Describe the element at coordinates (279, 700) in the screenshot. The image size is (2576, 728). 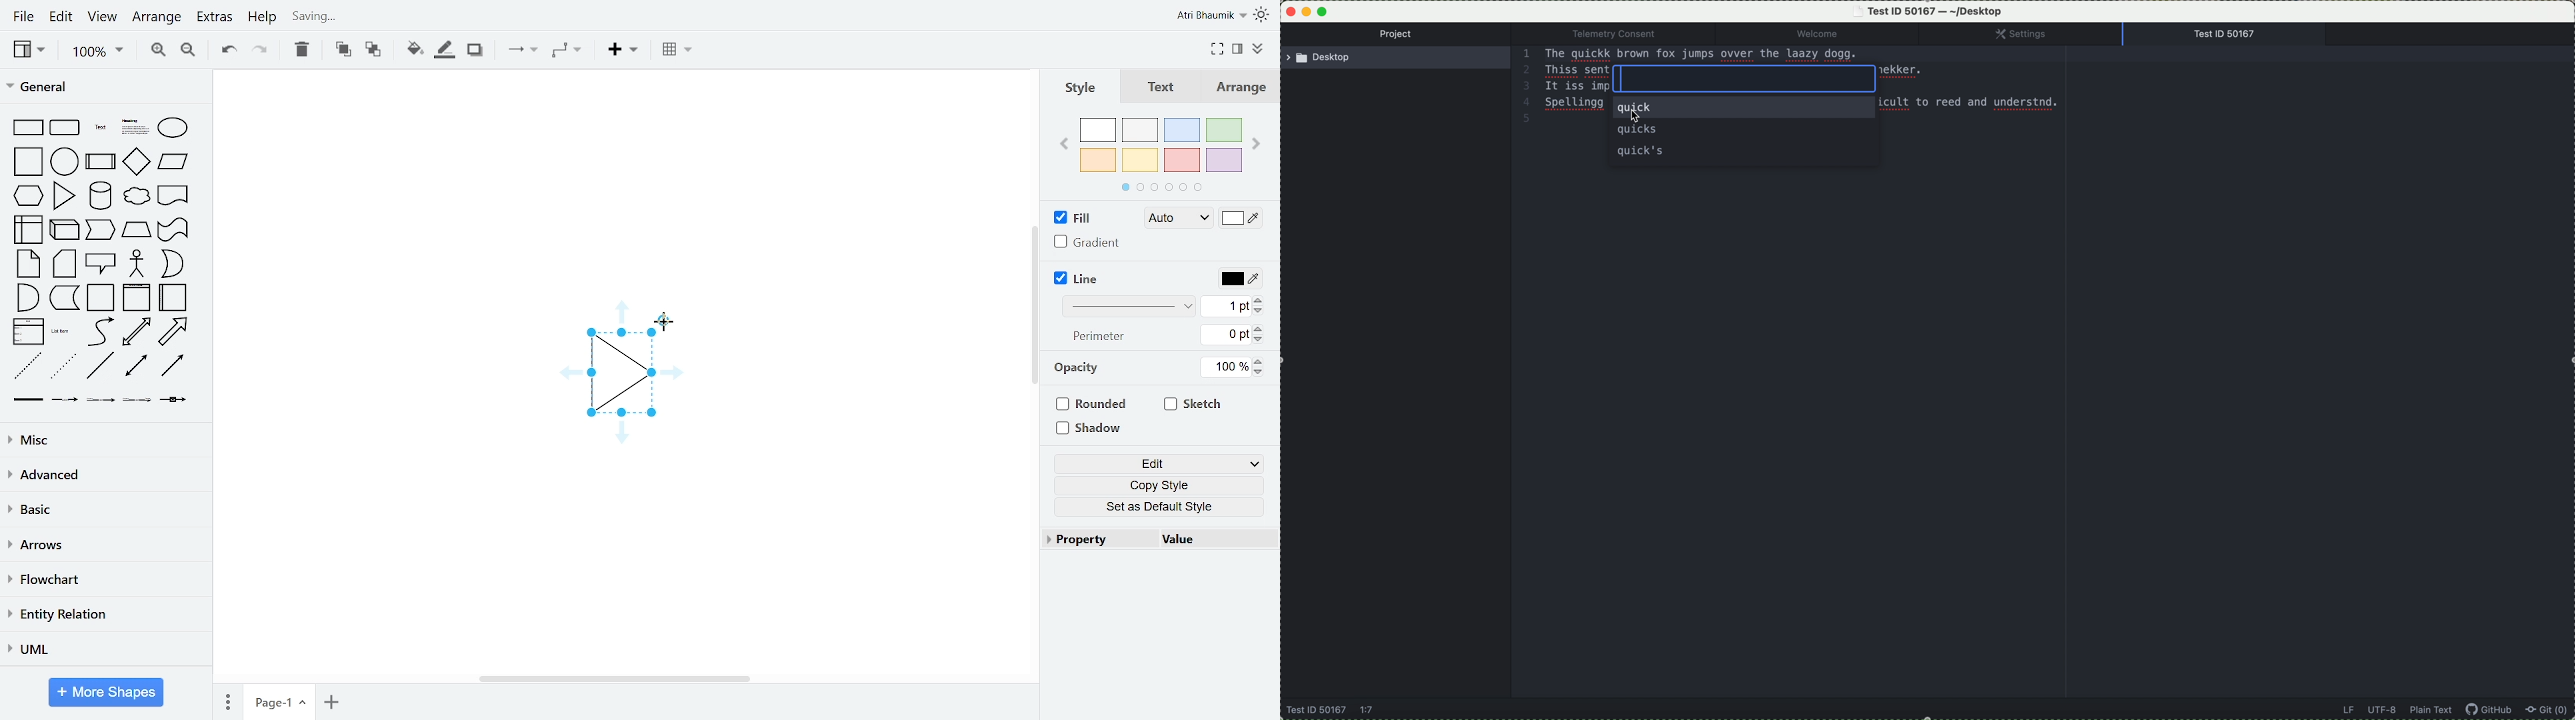
I see `current page` at that location.